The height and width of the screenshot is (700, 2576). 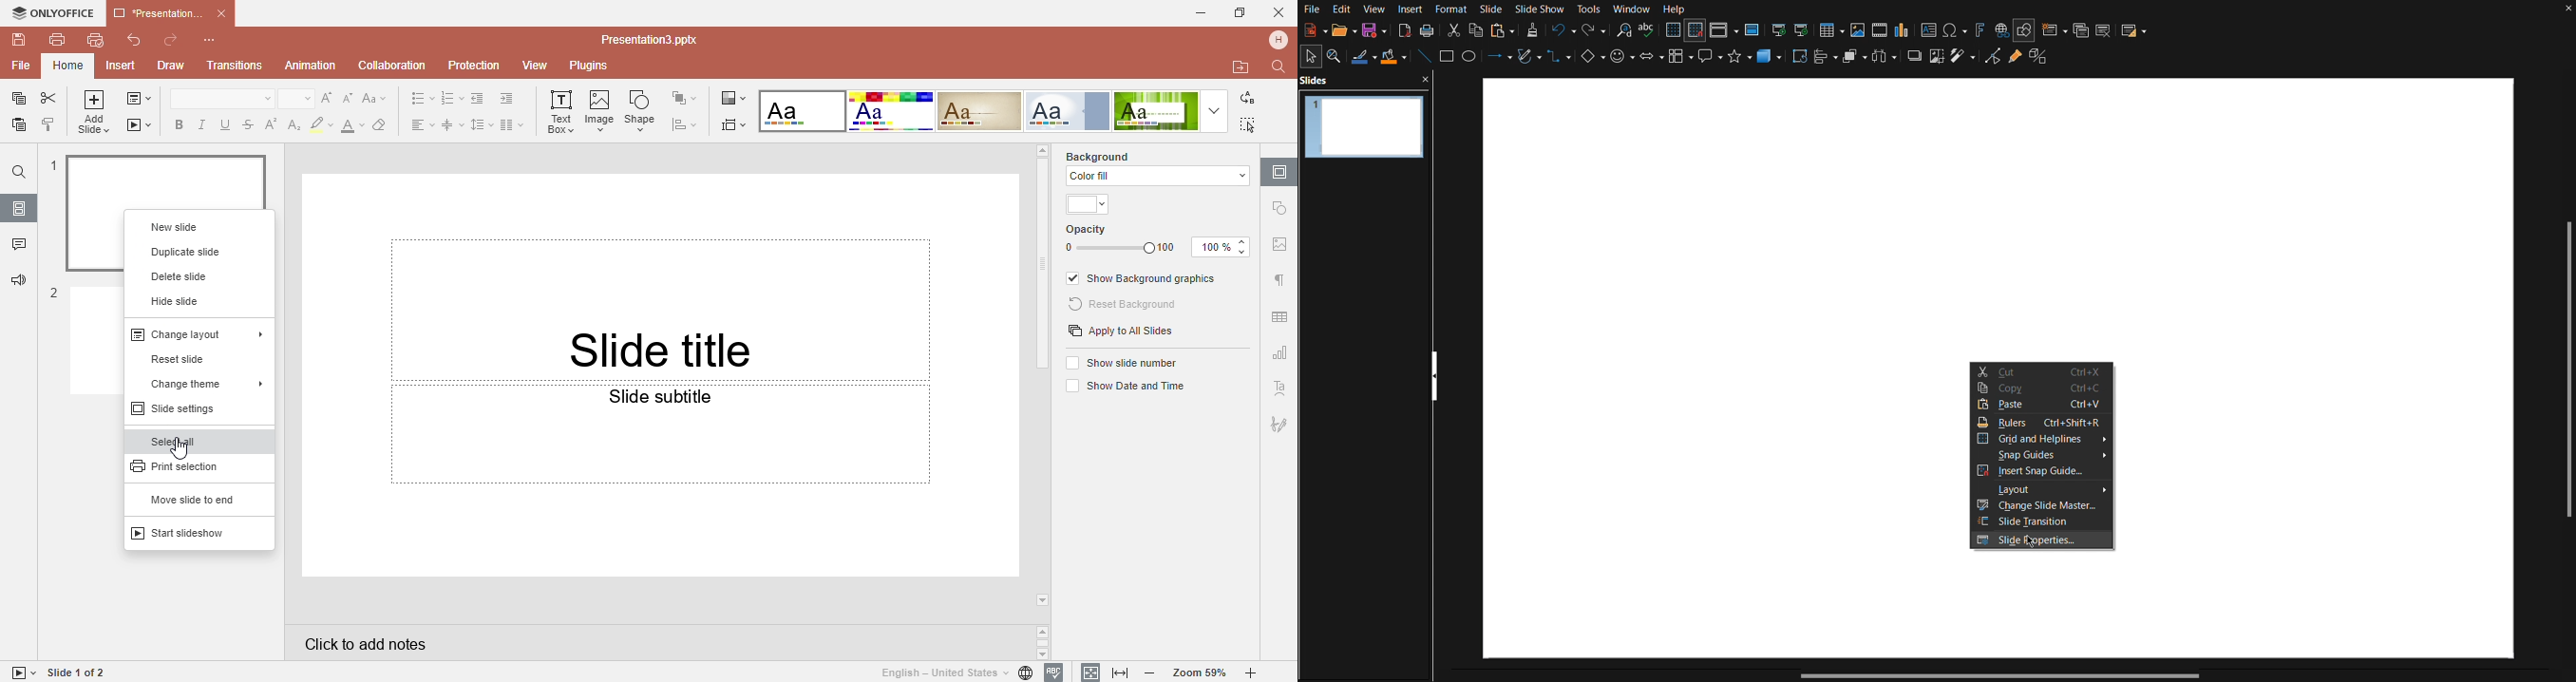 I want to click on Print file, so click(x=57, y=39).